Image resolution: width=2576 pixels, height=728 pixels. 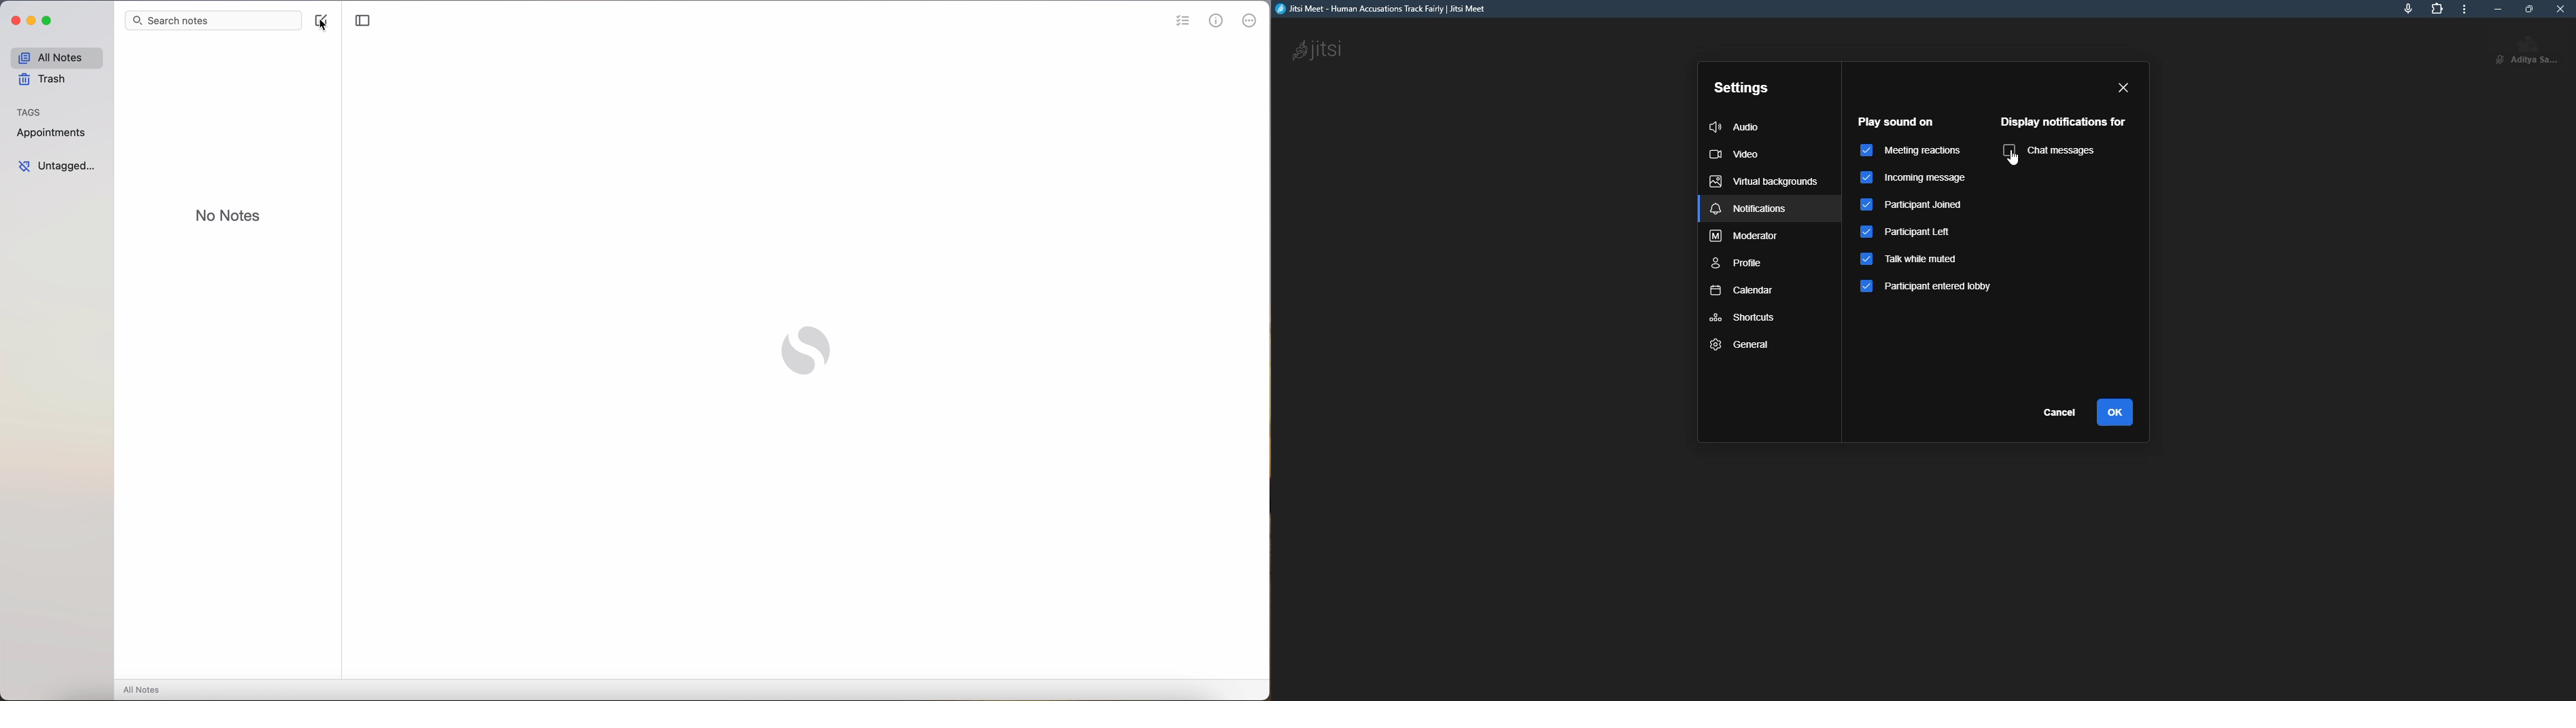 What do you see at coordinates (230, 215) in the screenshot?
I see `no notes` at bounding box center [230, 215].